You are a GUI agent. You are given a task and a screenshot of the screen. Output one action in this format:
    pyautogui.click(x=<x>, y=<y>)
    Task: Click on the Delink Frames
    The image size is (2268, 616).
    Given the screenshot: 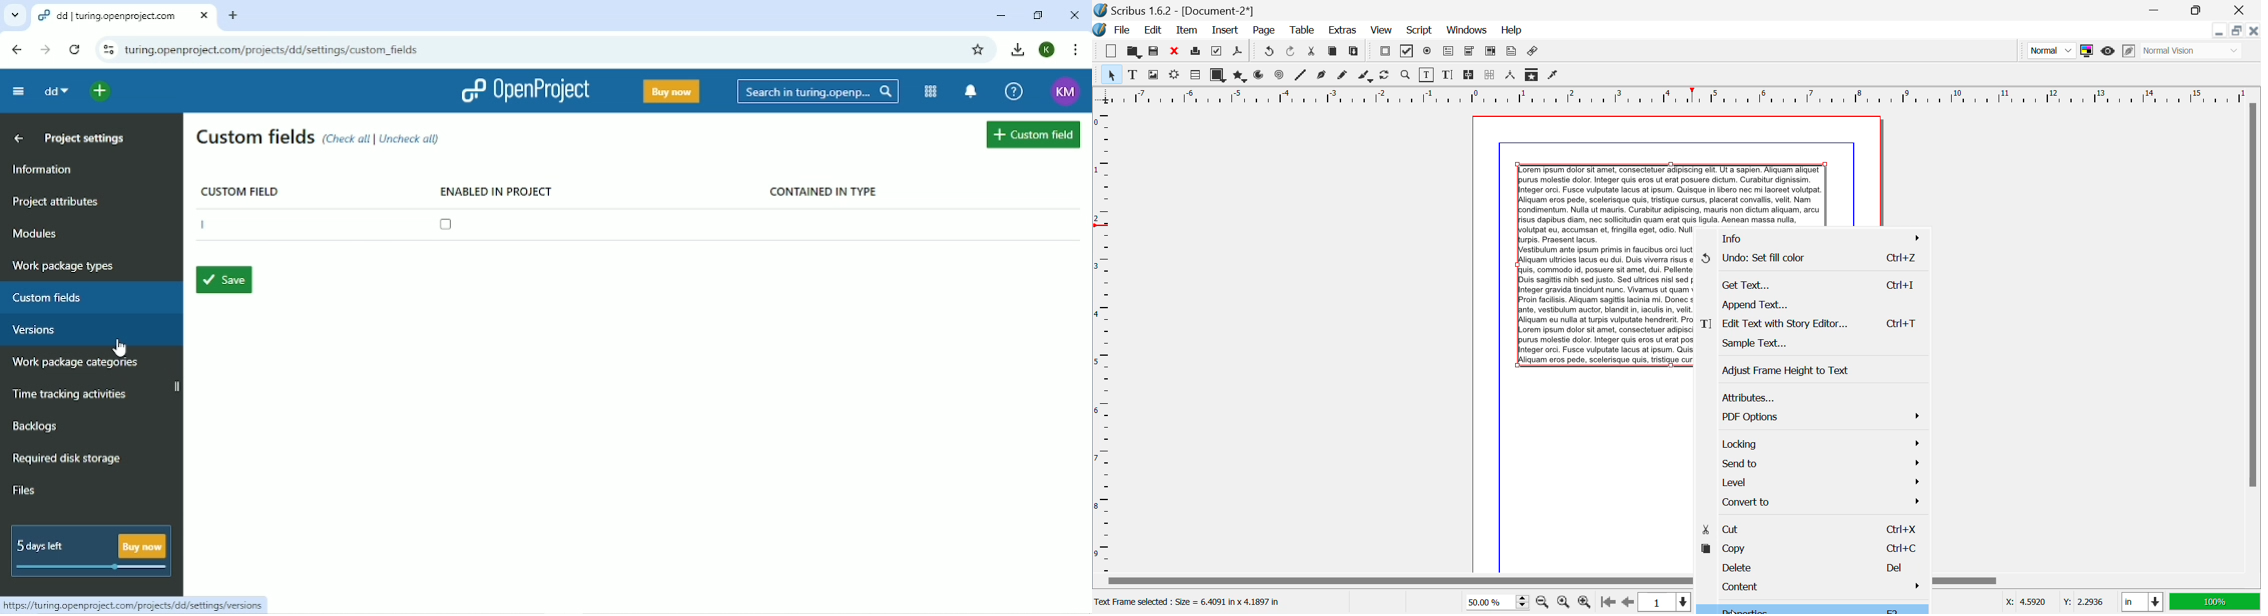 What is the action you would take?
    pyautogui.click(x=1491, y=75)
    